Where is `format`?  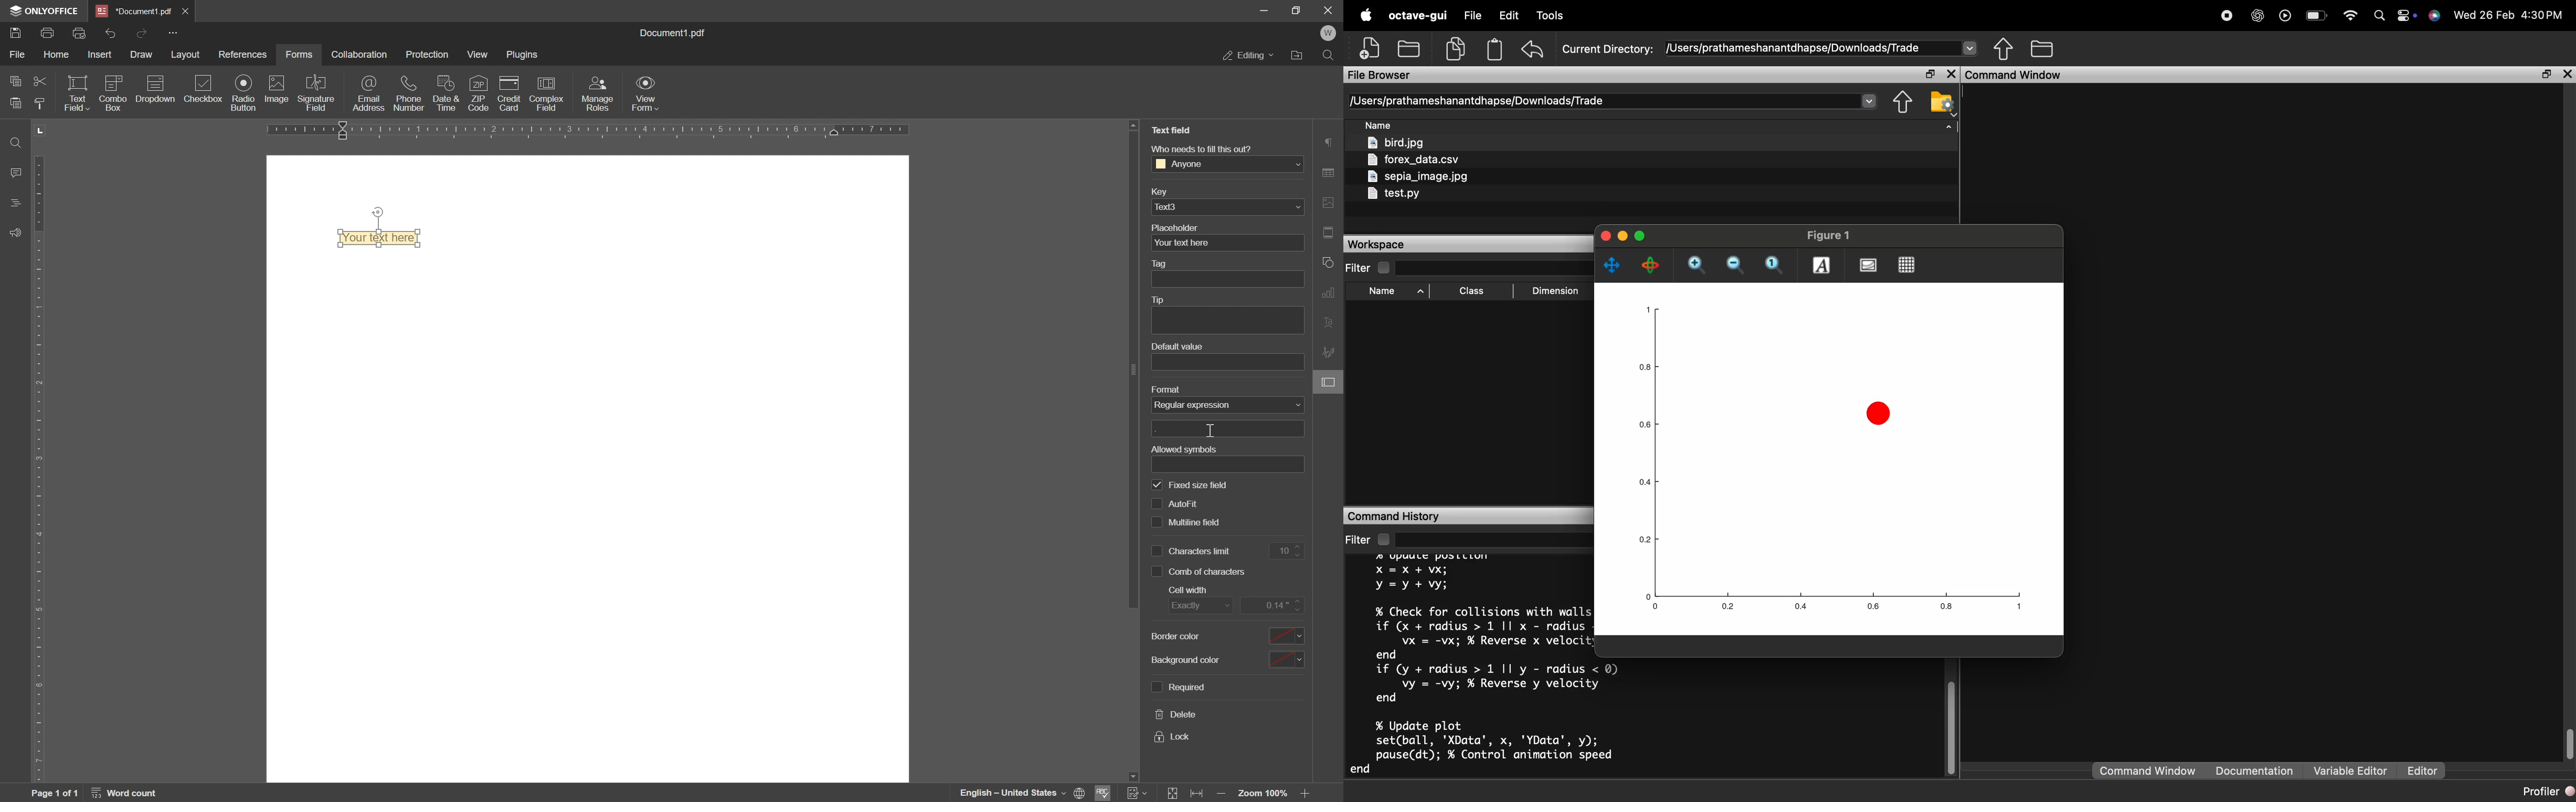 format is located at coordinates (1164, 388).